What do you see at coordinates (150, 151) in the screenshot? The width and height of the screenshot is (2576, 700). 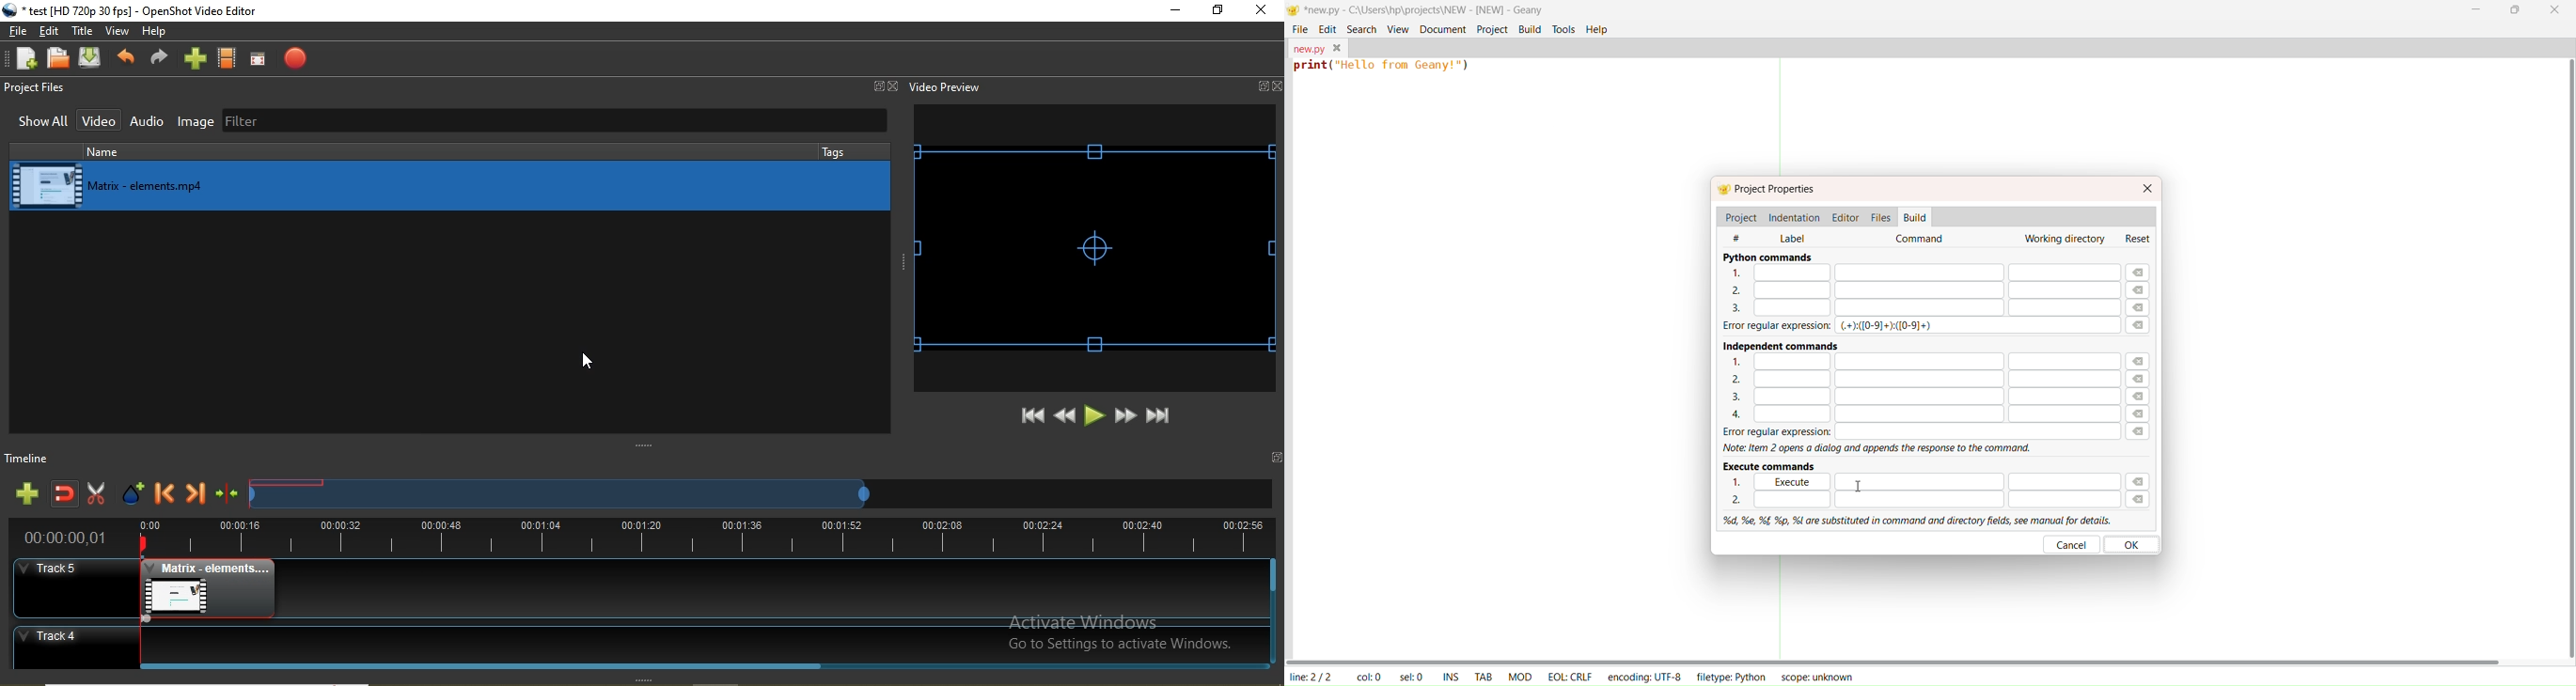 I see `name` at bounding box center [150, 151].